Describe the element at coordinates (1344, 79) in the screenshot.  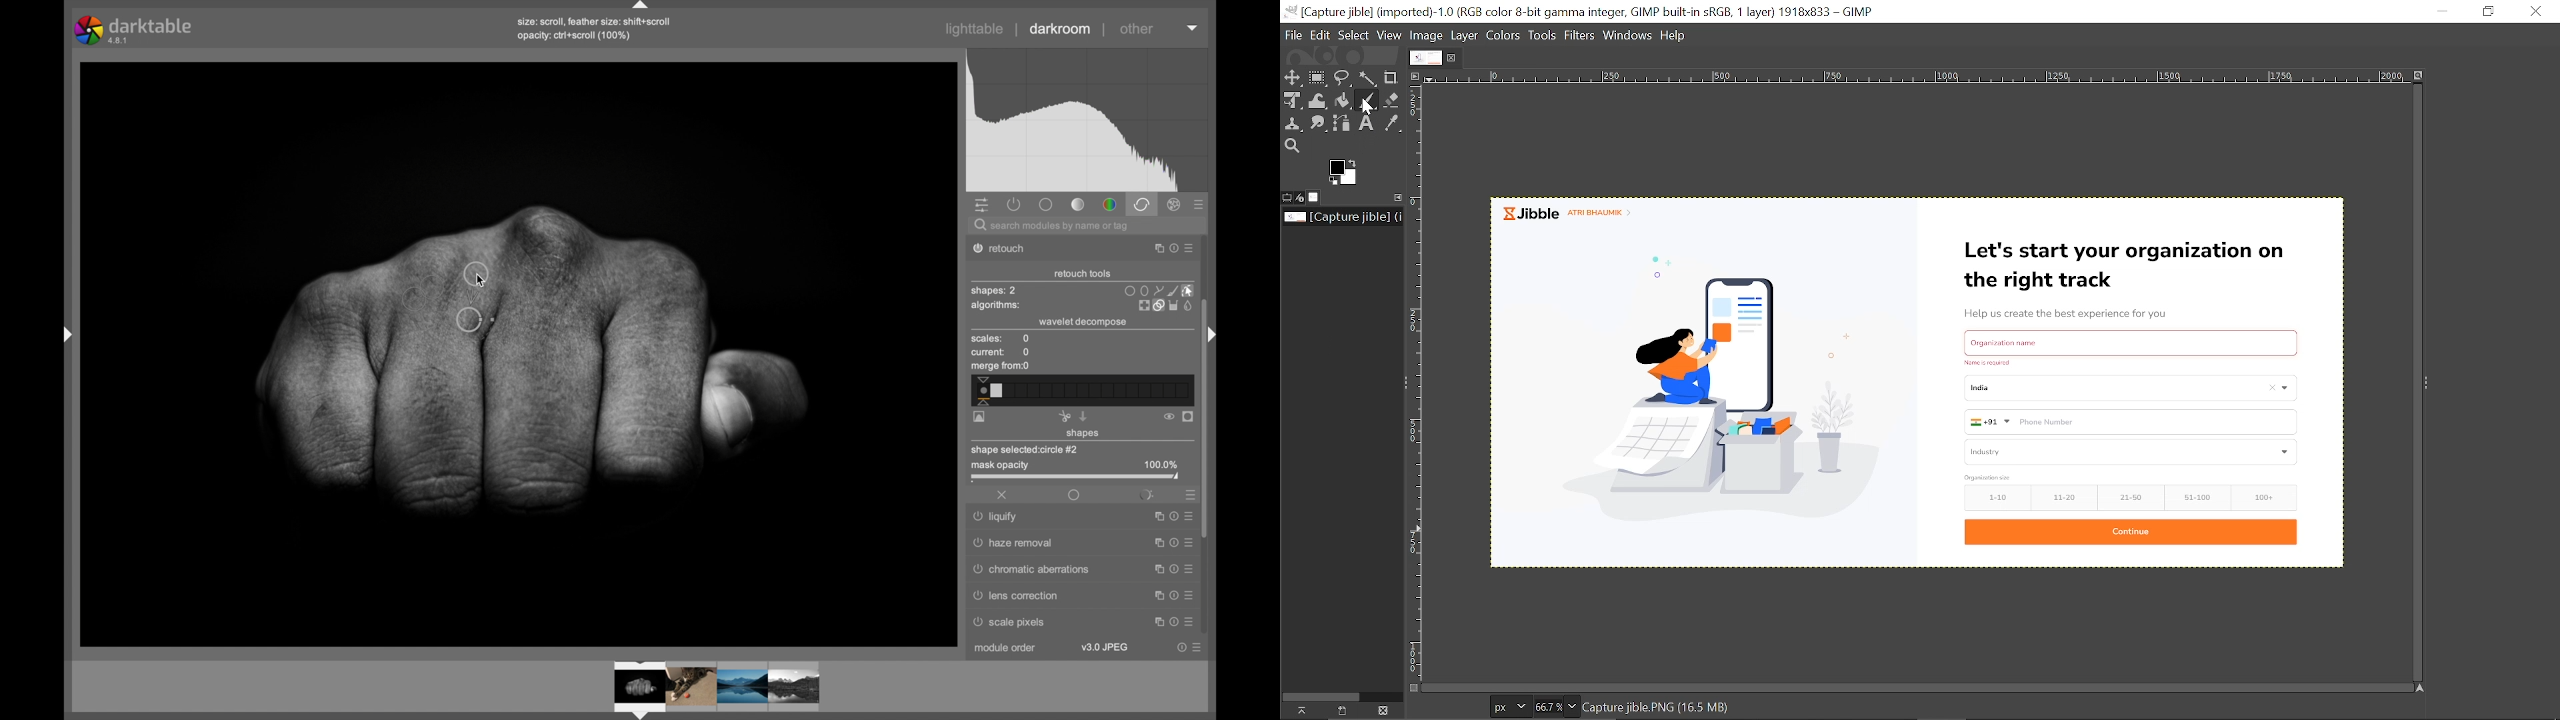
I see `Free select ttol` at that location.